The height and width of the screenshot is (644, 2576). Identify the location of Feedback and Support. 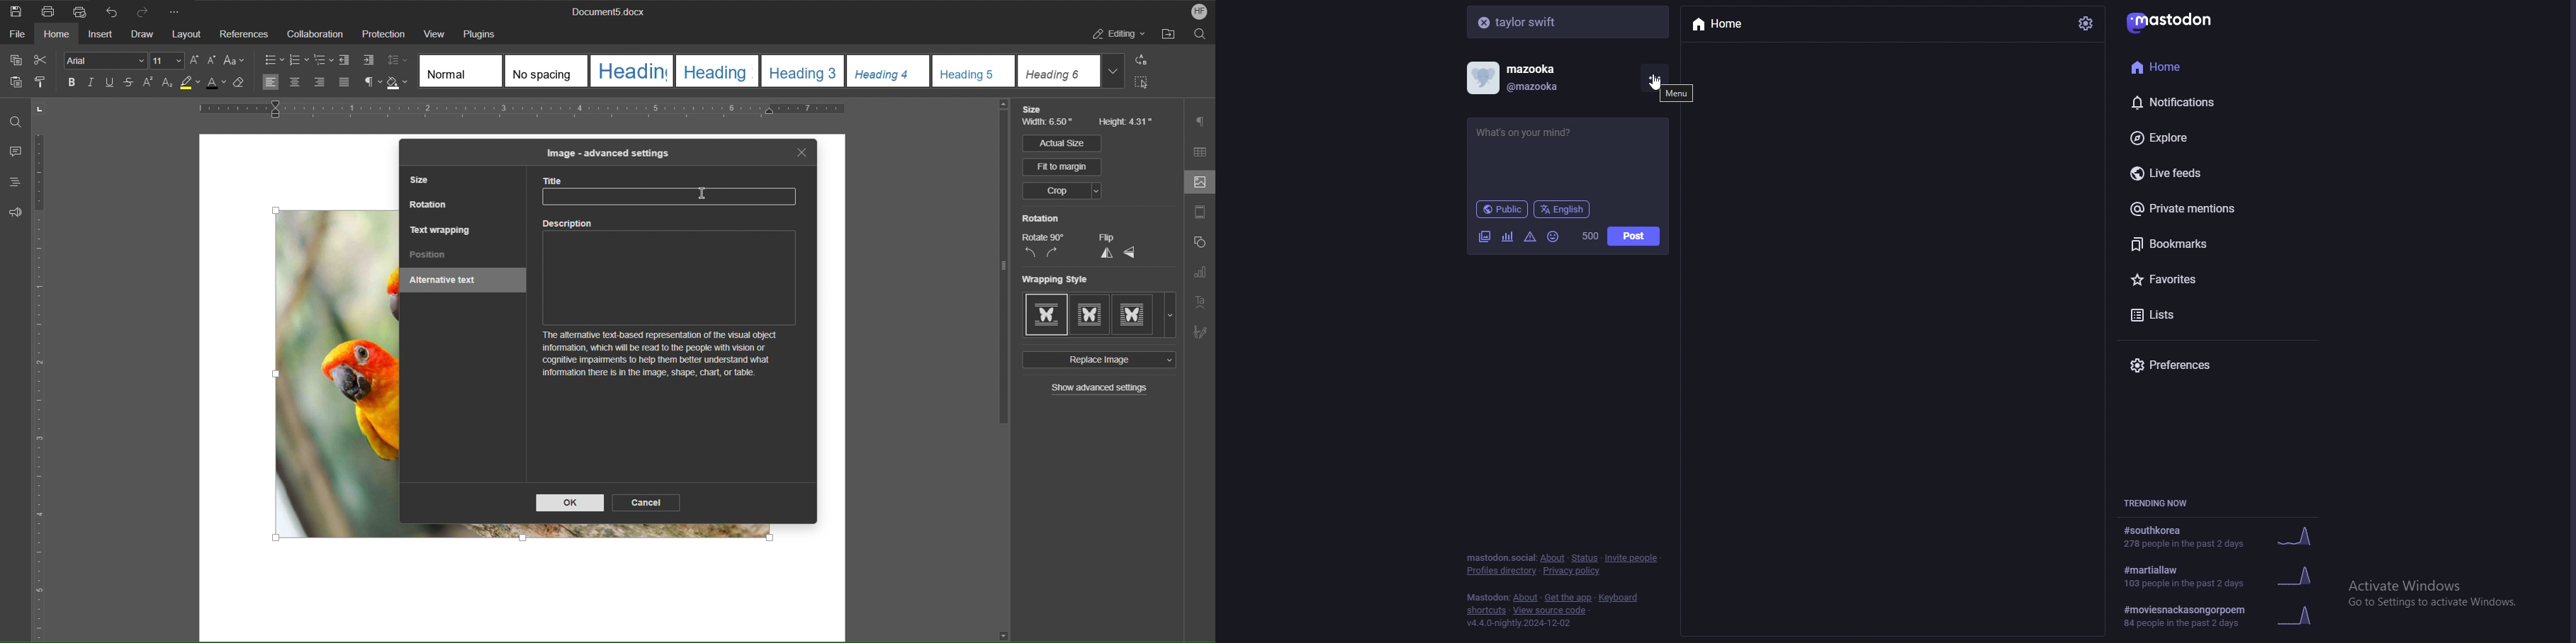
(15, 212).